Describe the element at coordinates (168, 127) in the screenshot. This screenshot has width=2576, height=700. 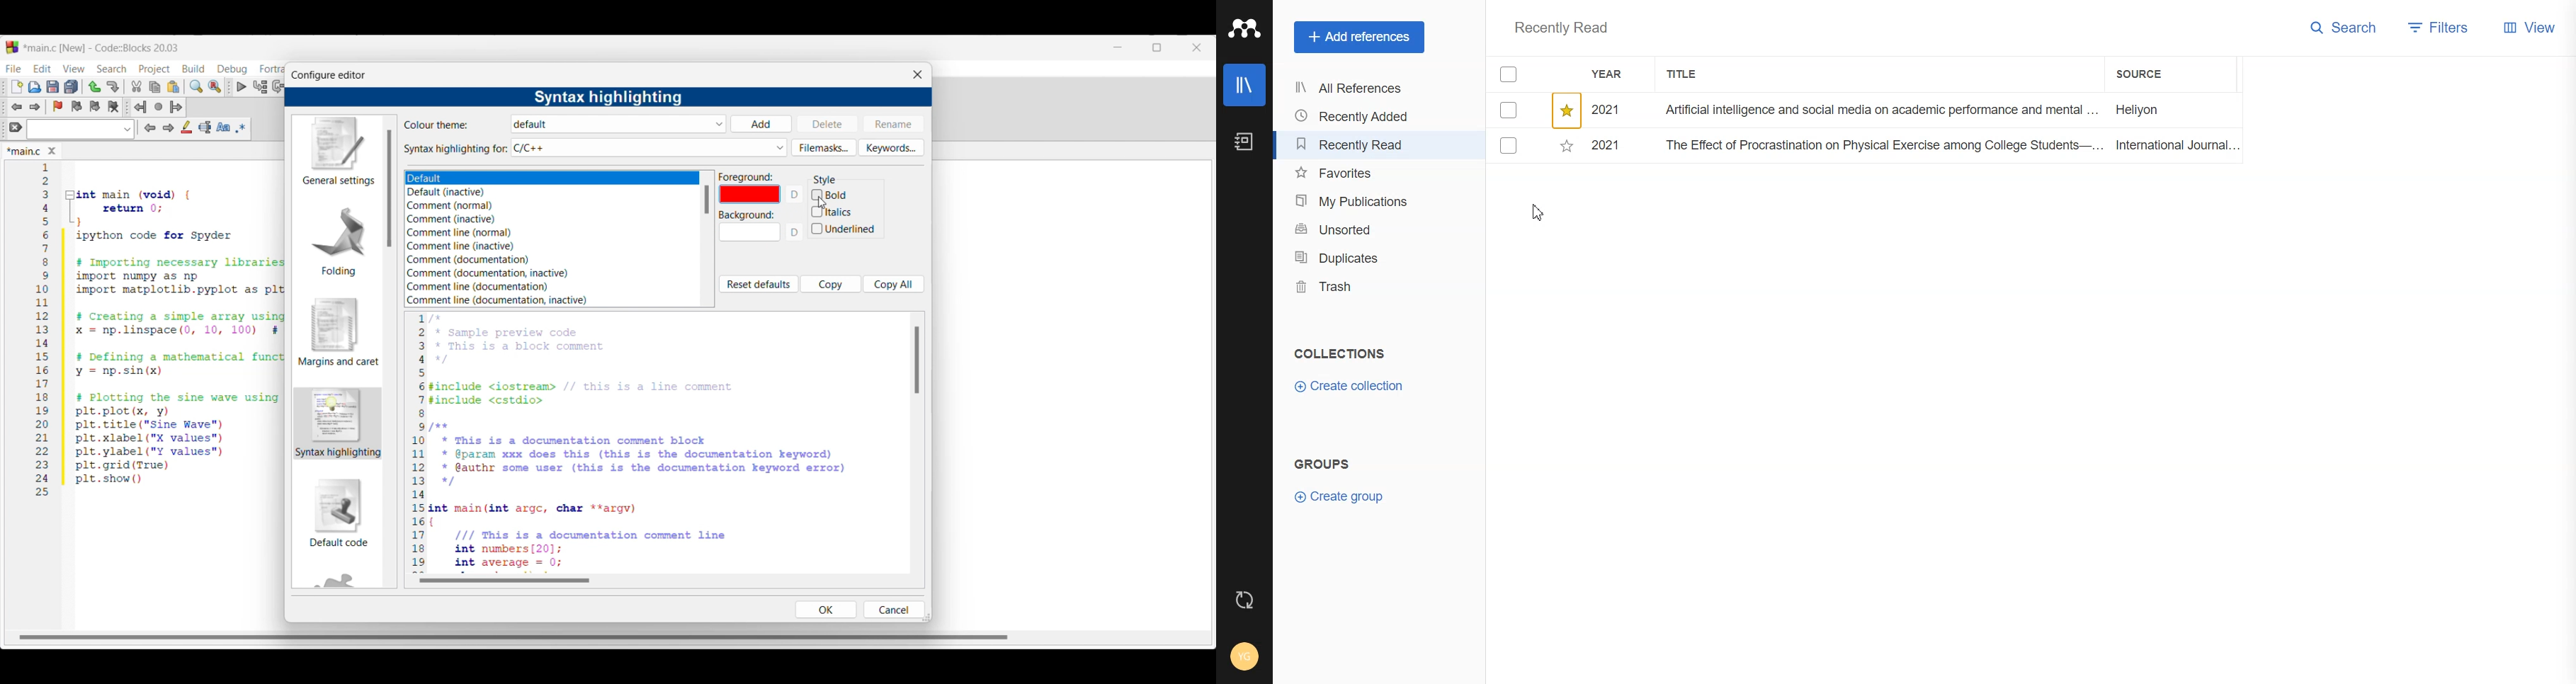
I see `Next` at that location.